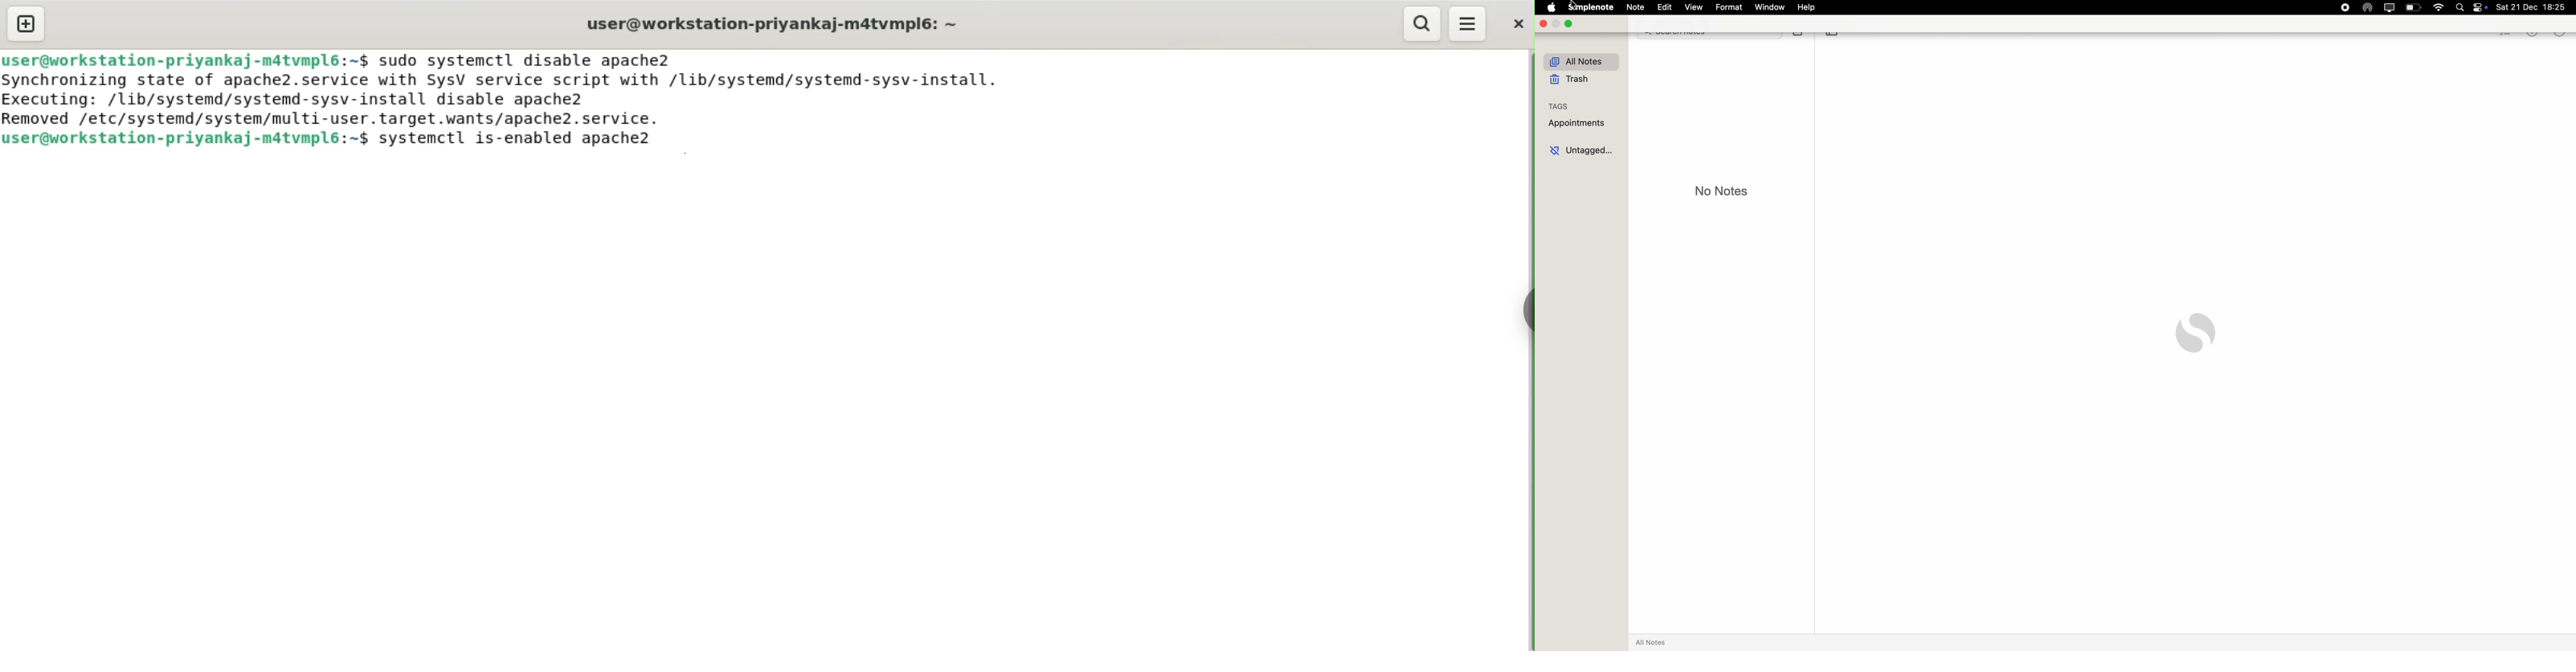 The image size is (2576, 672). Describe the element at coordinates (2506, 37) in the screenshot. I see `checklist` at that location.